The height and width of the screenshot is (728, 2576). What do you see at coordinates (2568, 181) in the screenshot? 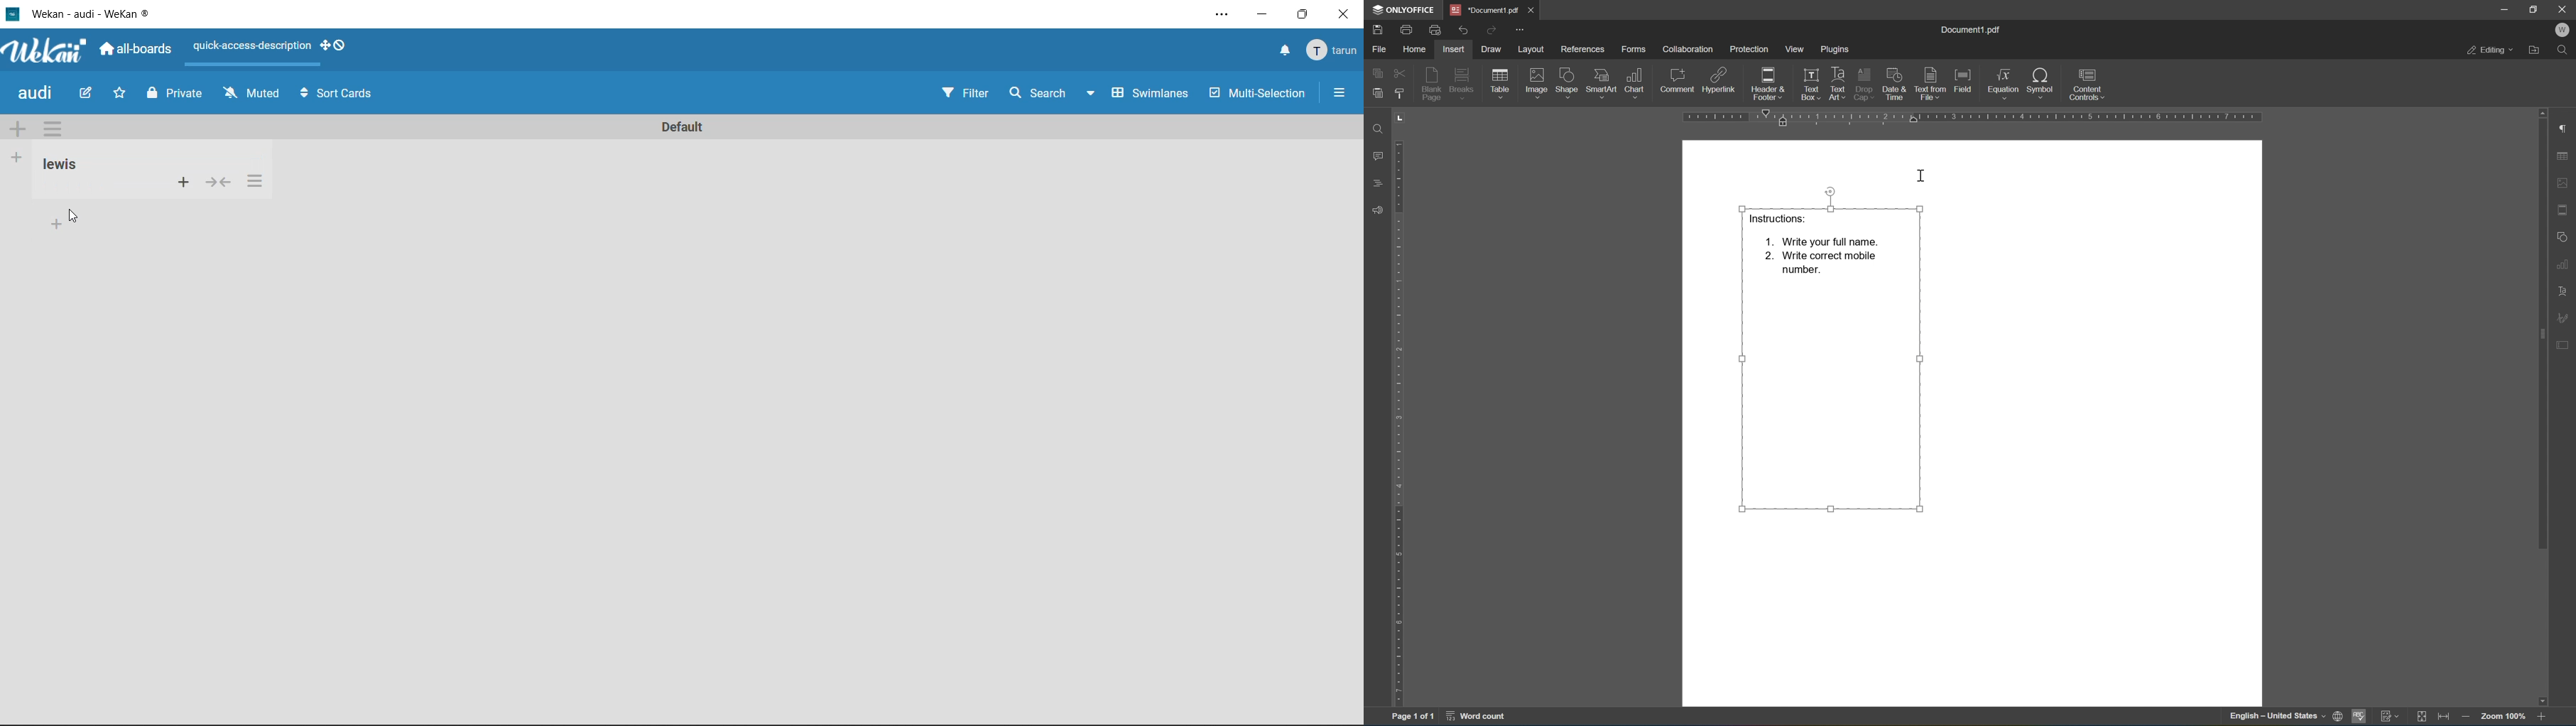
I see `Image settings` at bounding box center [2568, 181].